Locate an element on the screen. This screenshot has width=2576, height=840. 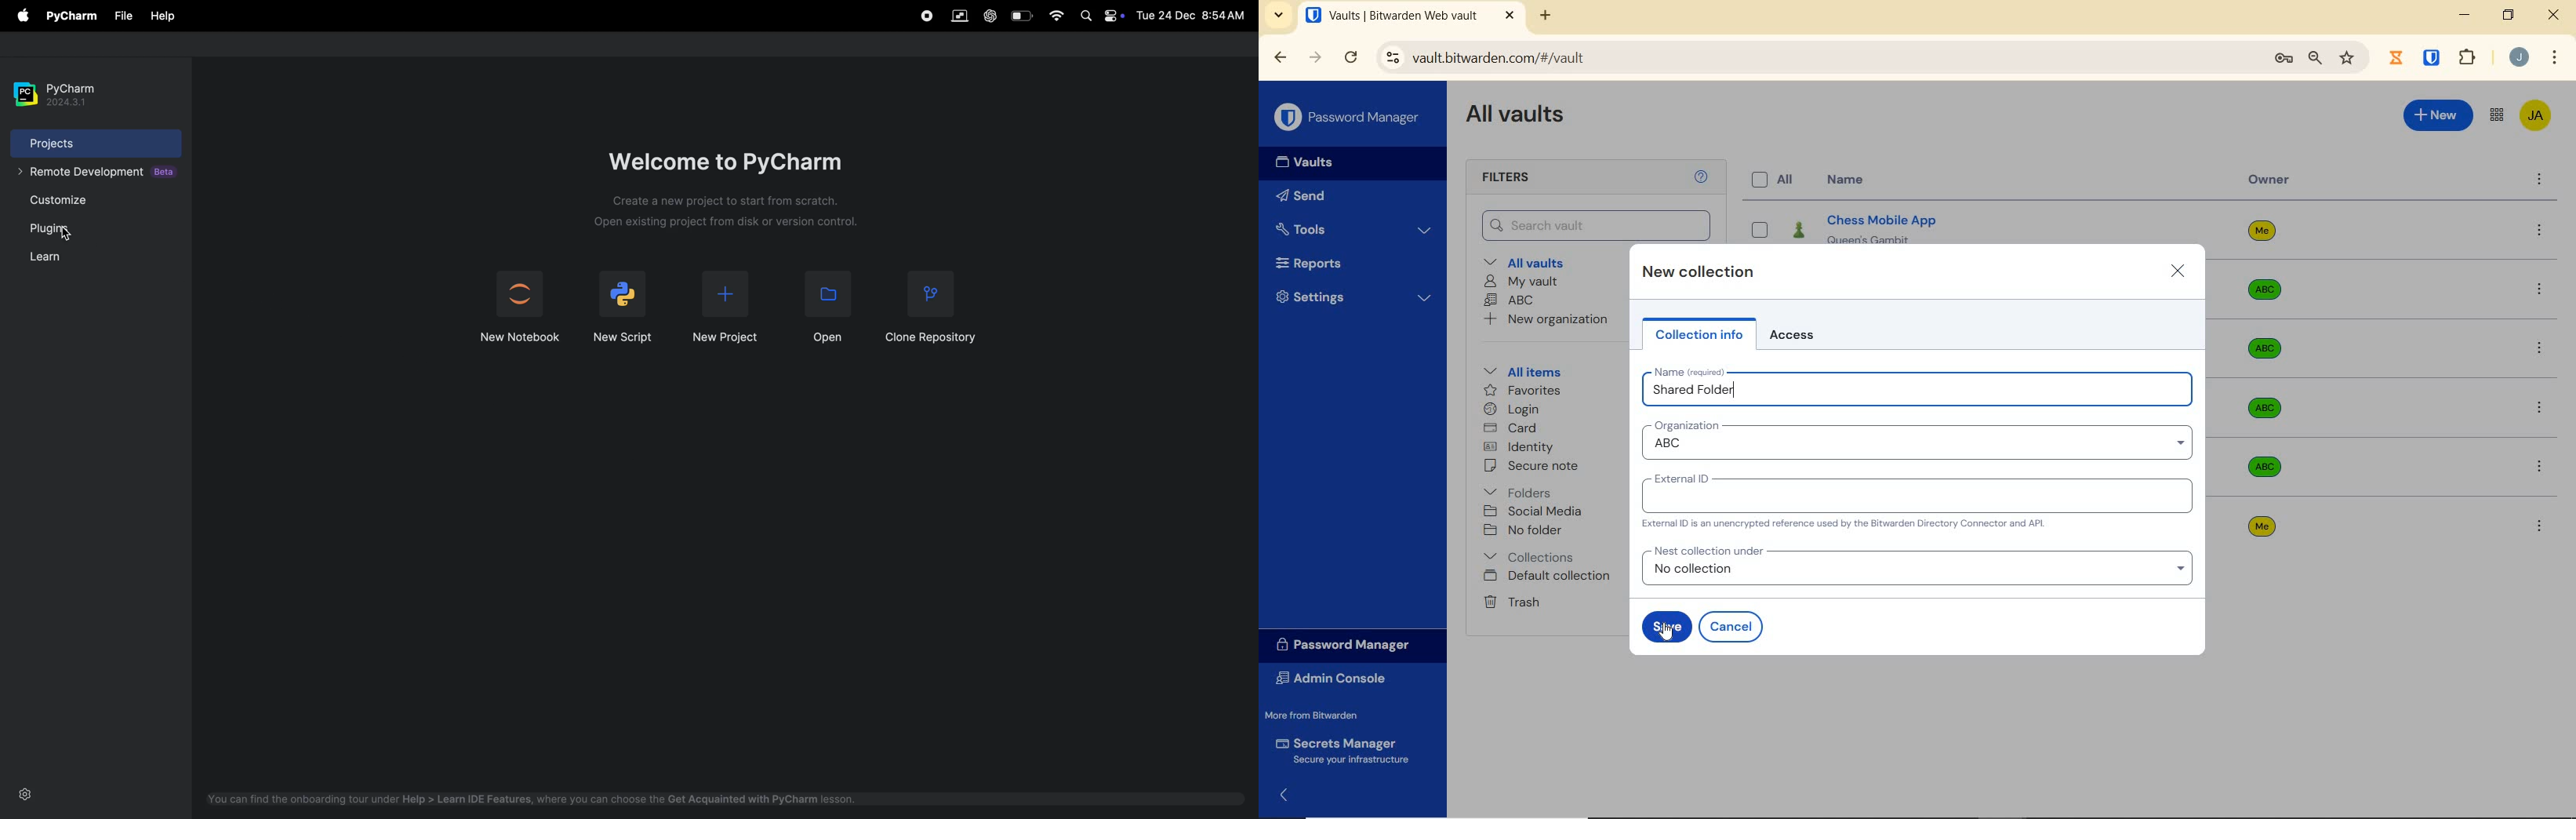
select entry is located at coordinates (1760, 229).